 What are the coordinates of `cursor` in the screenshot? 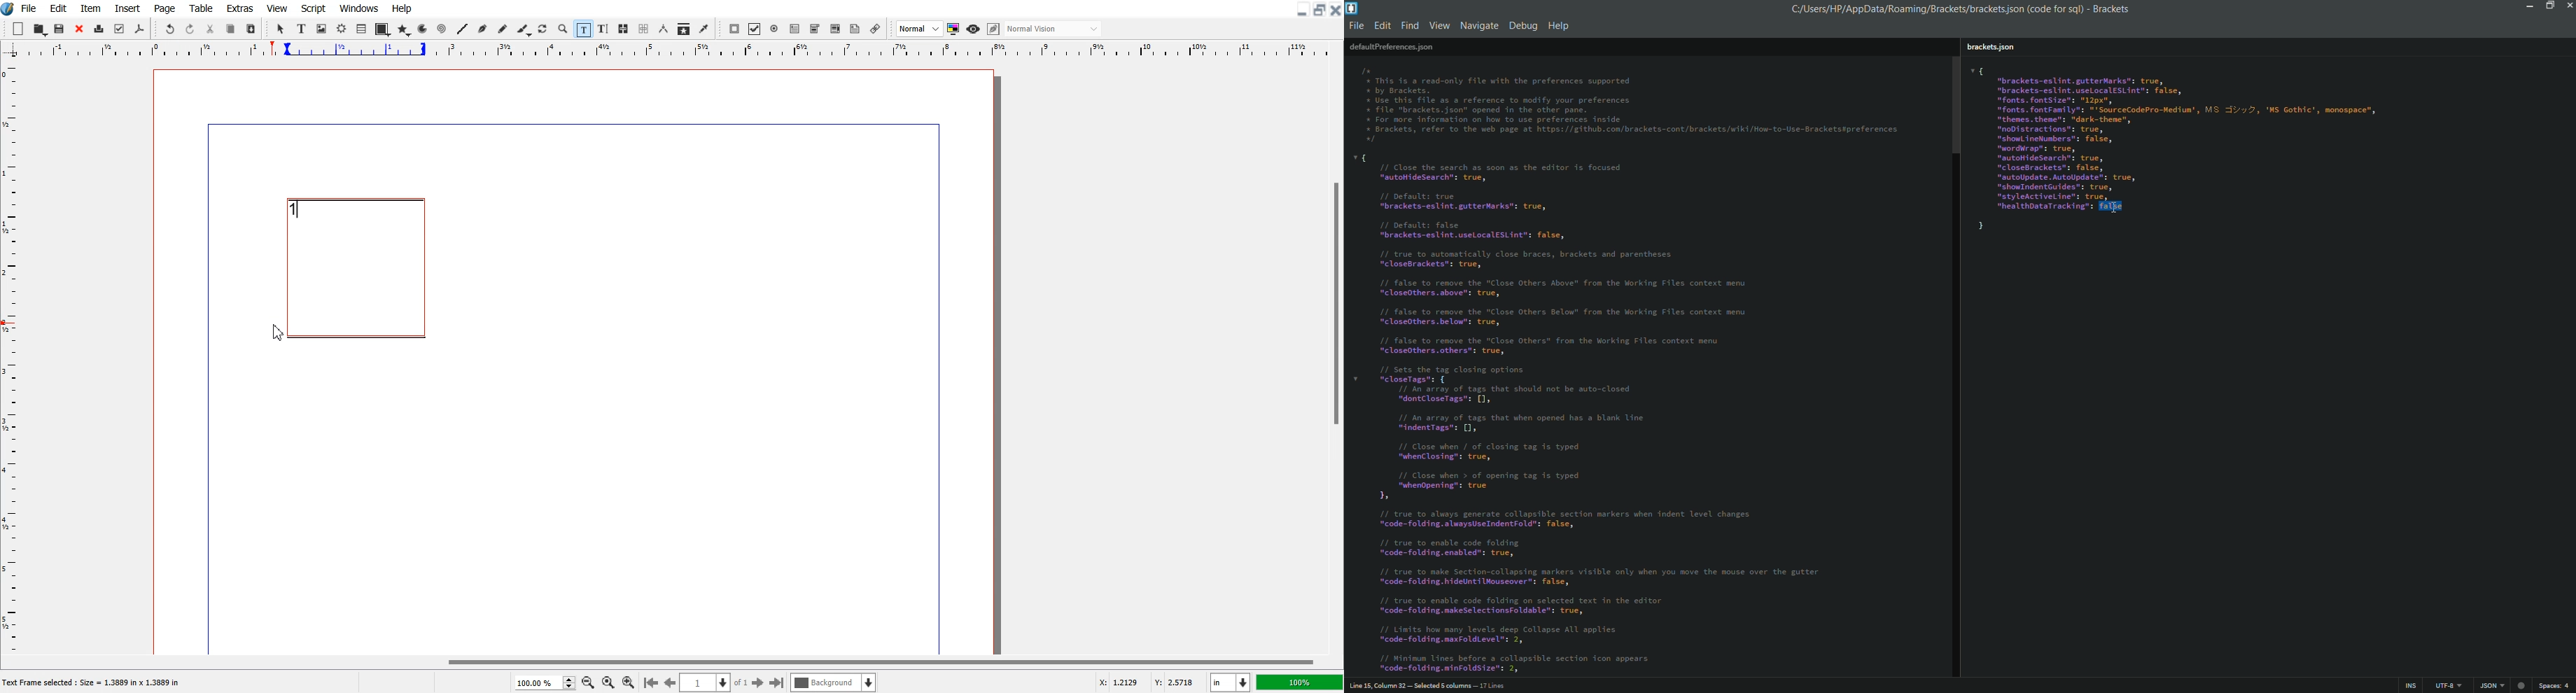 It's located at (2118, 208).